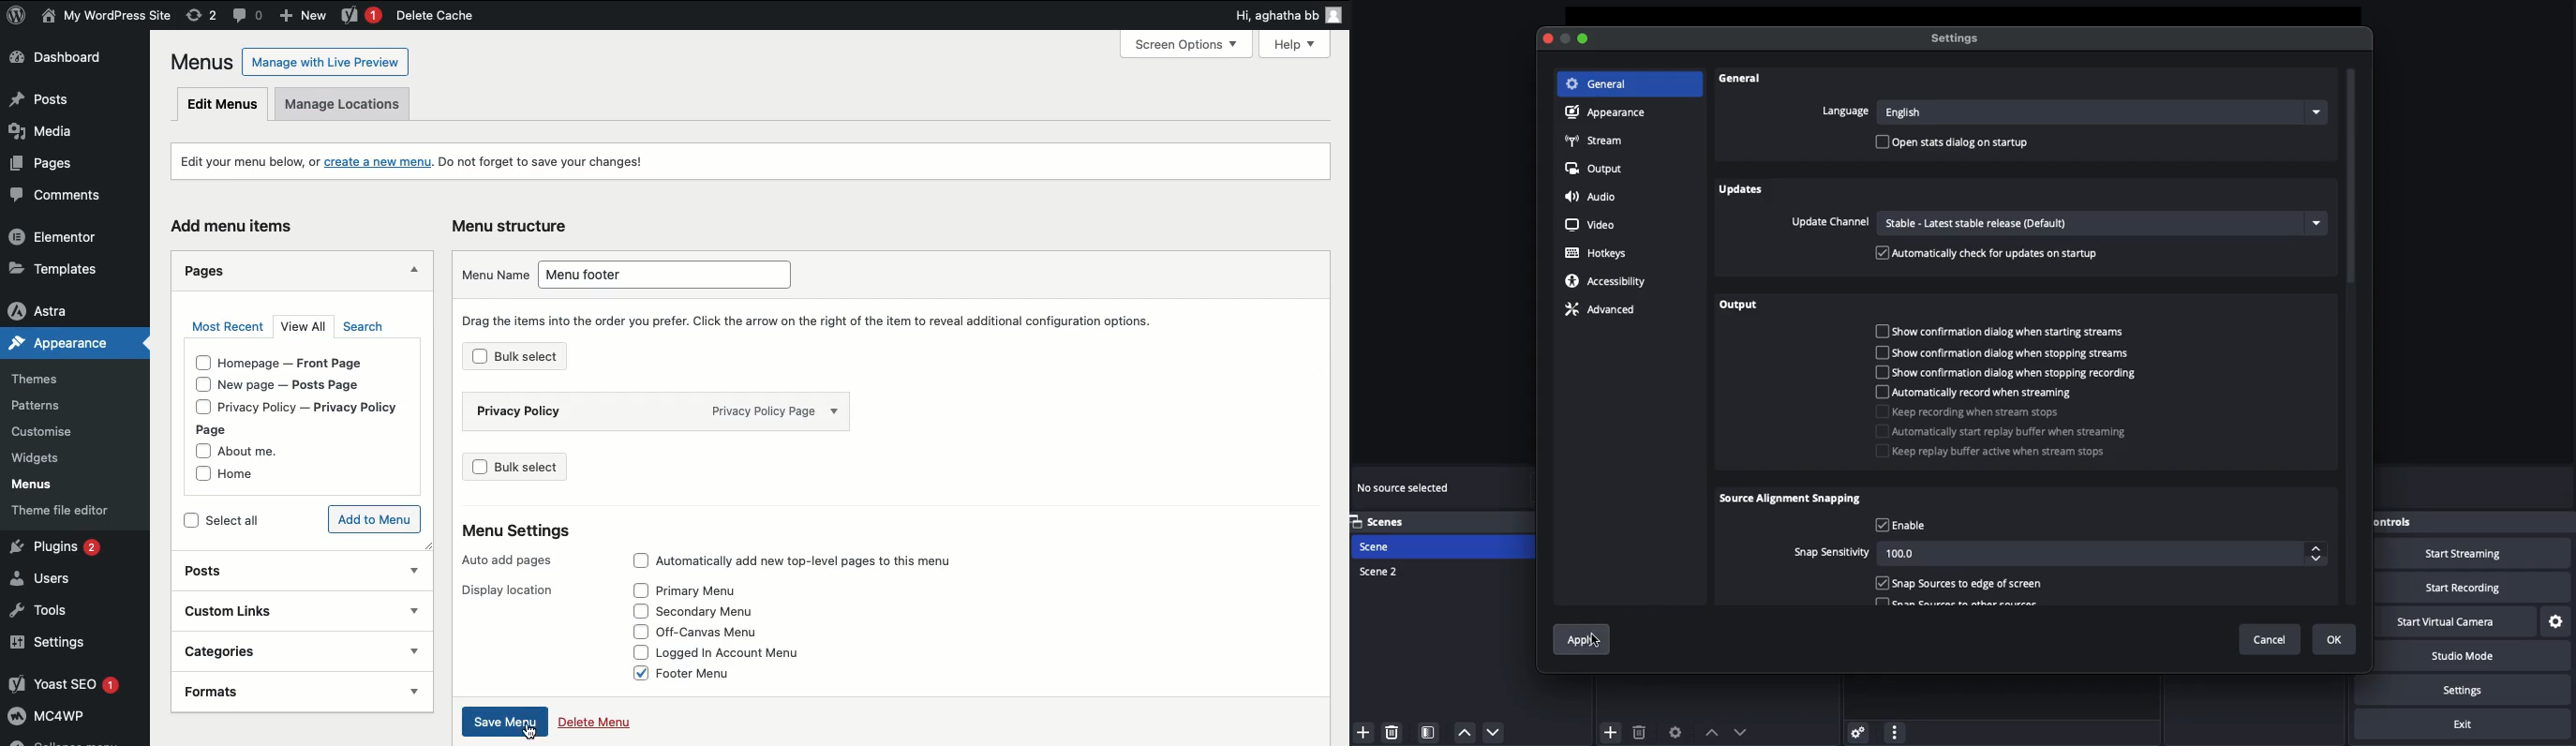 Image resolution: width=2576 pixels, height=756 pixels. Describe the element at coordinates (1598, 140) in the screenshot. I see `Stream` at that location.